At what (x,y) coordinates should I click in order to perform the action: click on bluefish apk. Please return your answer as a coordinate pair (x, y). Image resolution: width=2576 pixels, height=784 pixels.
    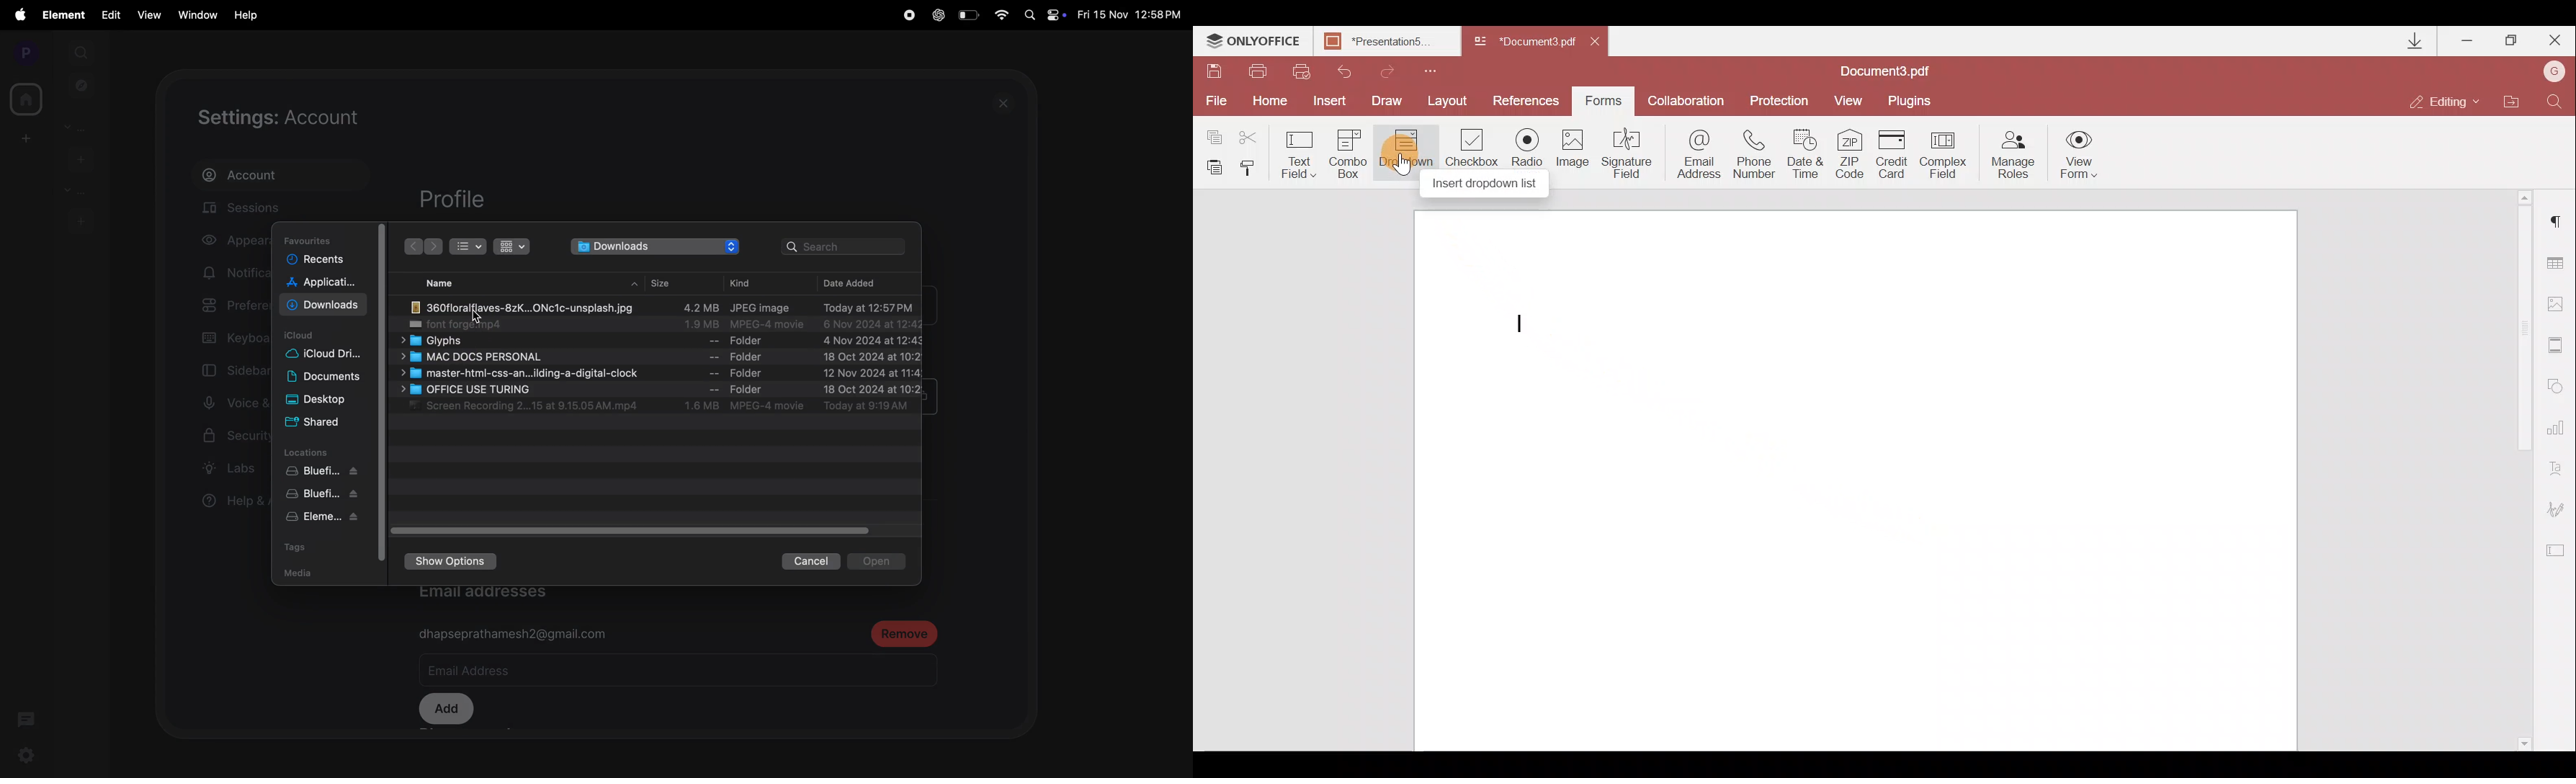
    Looking at the image, I should click on (324, 495).